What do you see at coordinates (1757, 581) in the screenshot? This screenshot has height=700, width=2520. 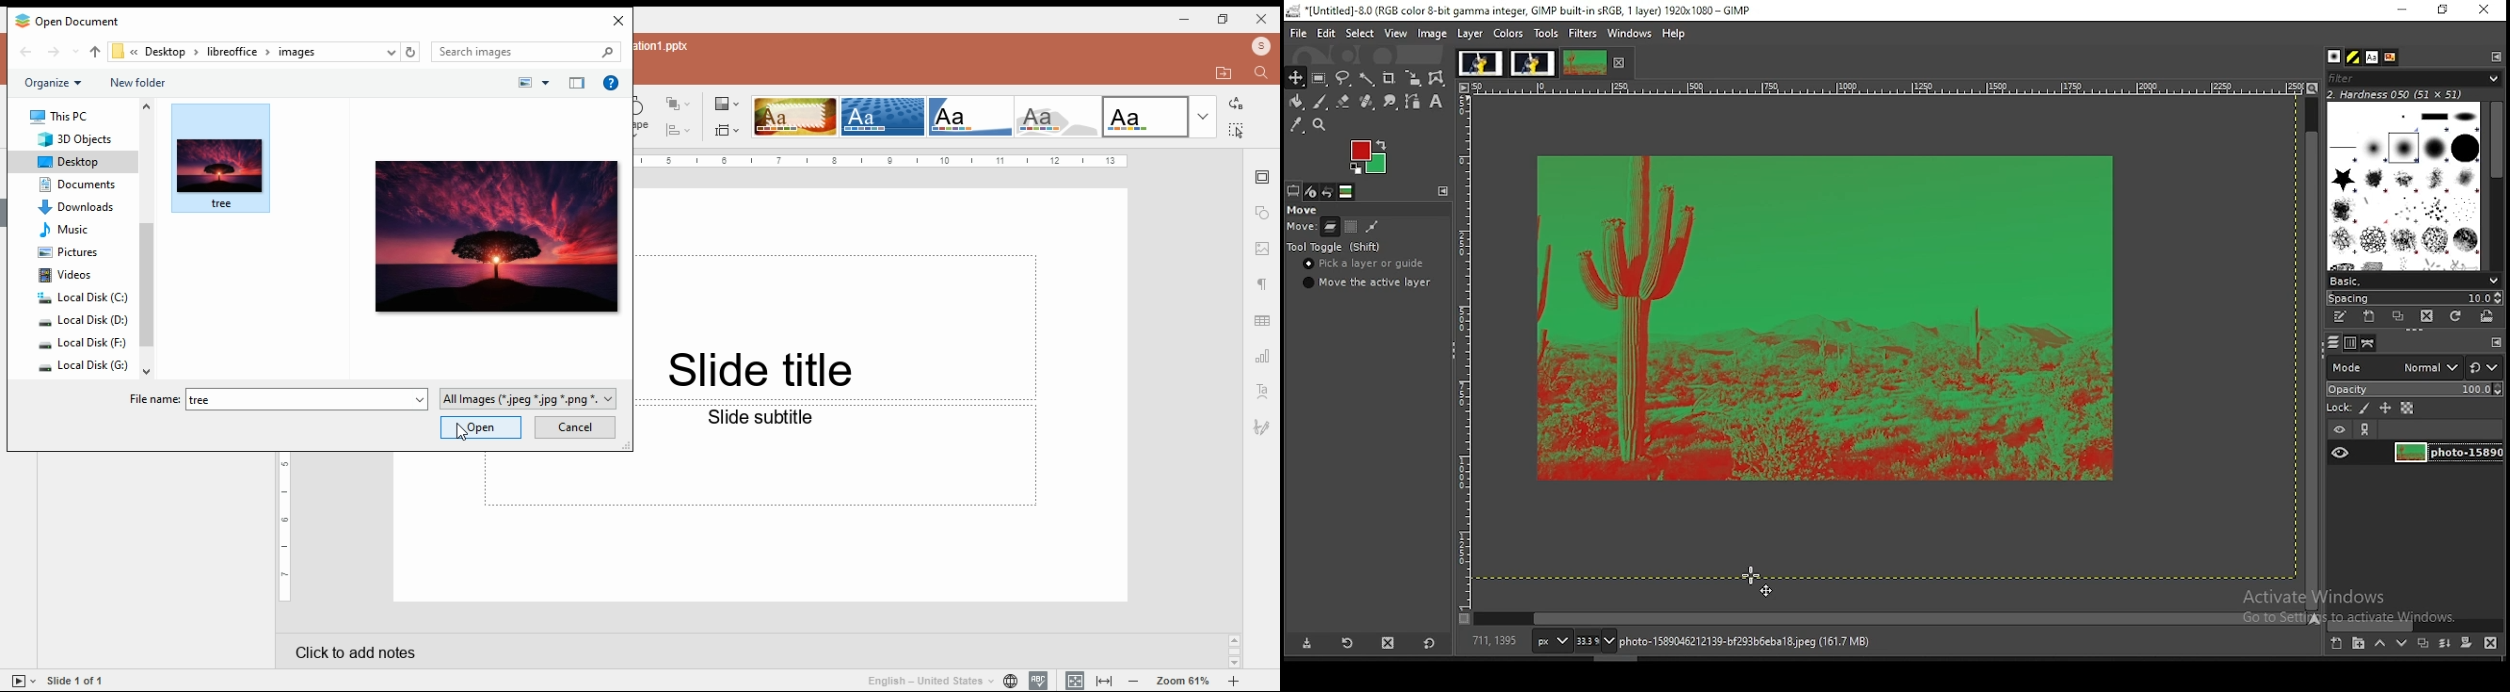 I see `mouse pointer` at bounding box center [1757, 581].